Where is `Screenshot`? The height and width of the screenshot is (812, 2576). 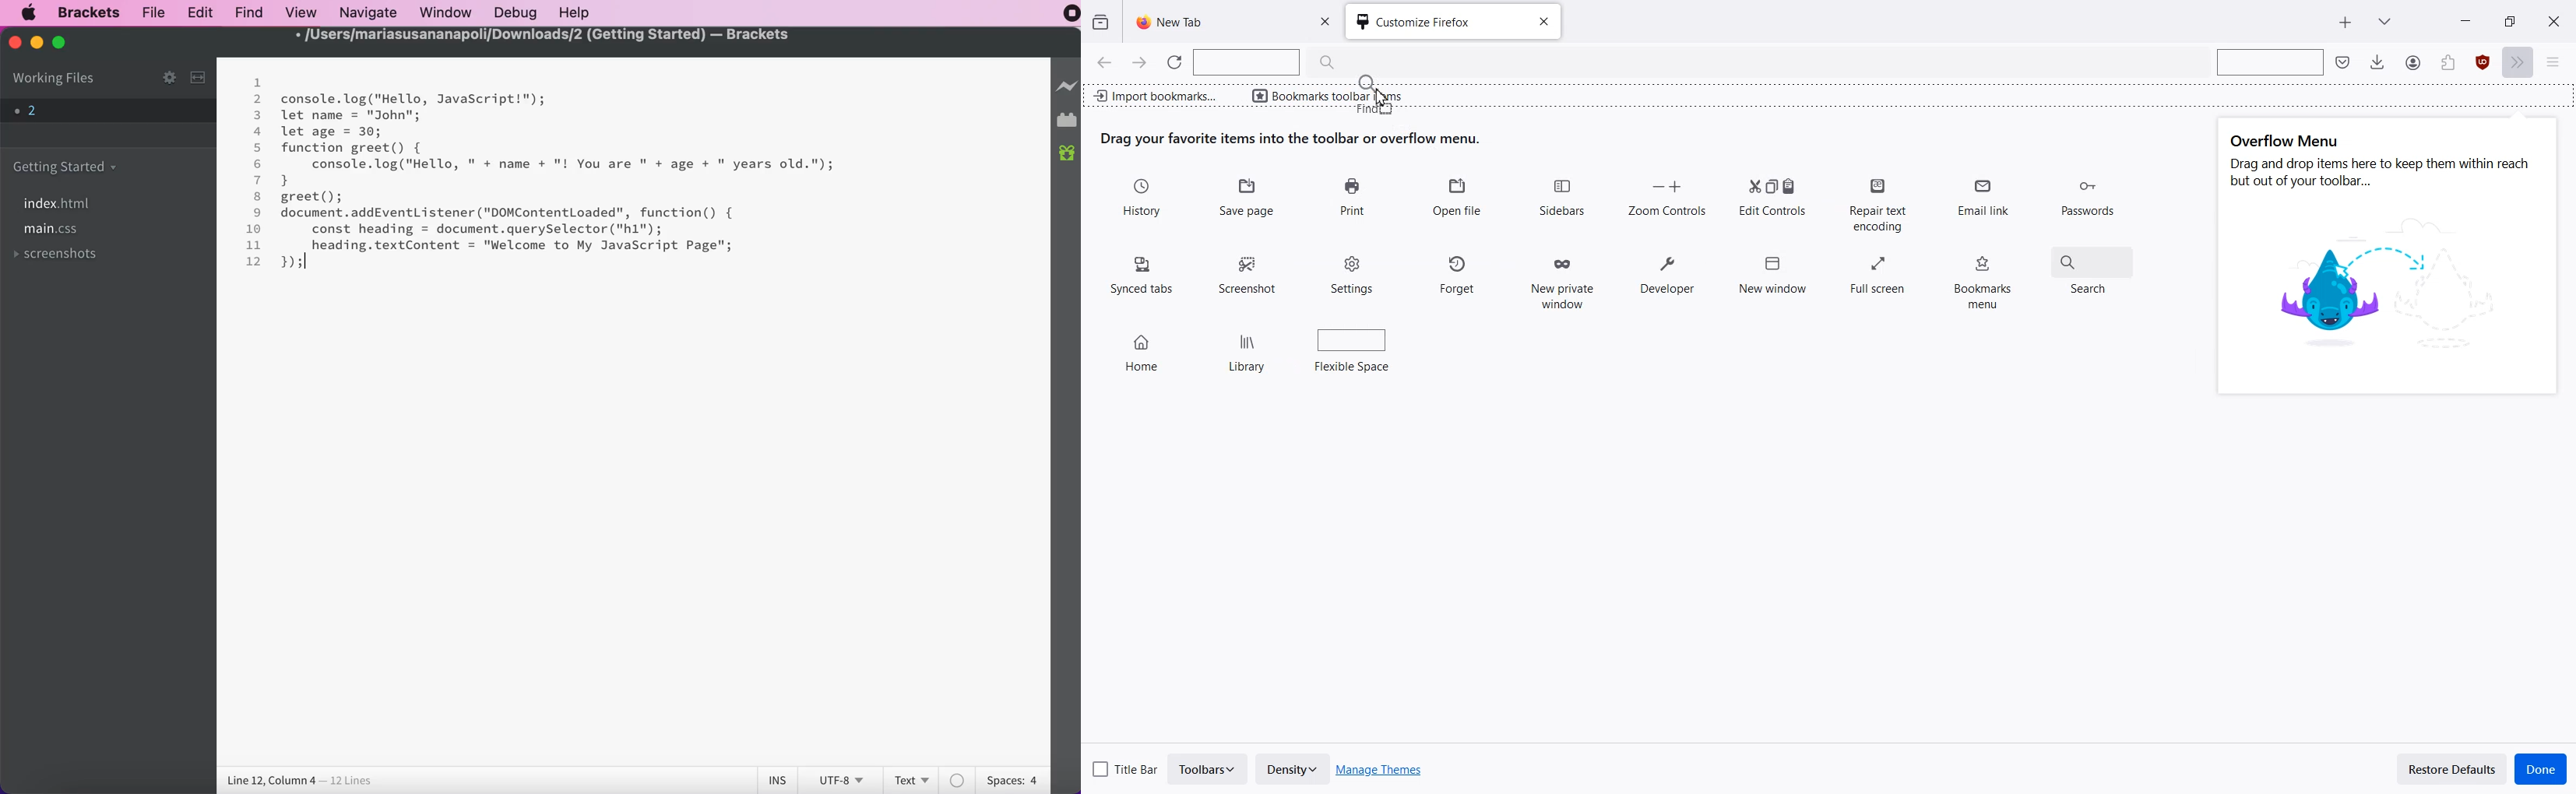 Screenshot is located at coordinates (1250, 270).